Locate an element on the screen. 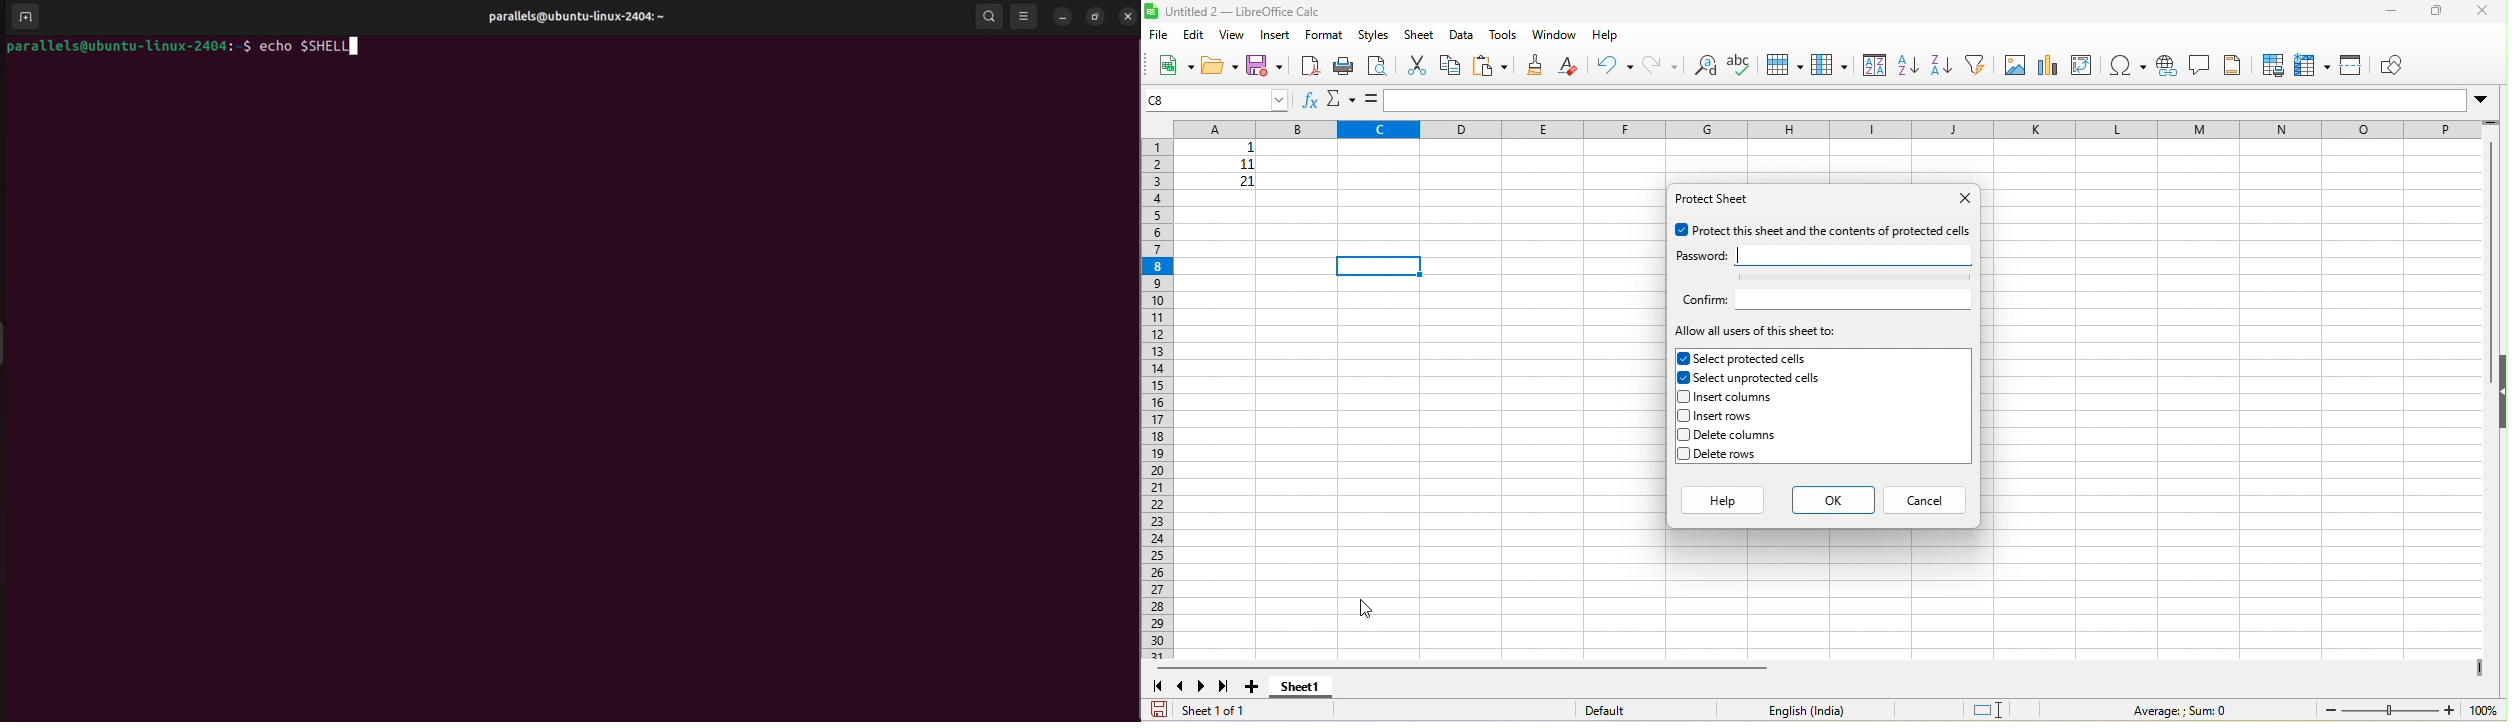 The height and width of the screenshot is (728, 2520). echo $SHELL is located at coordinates (310, 47).